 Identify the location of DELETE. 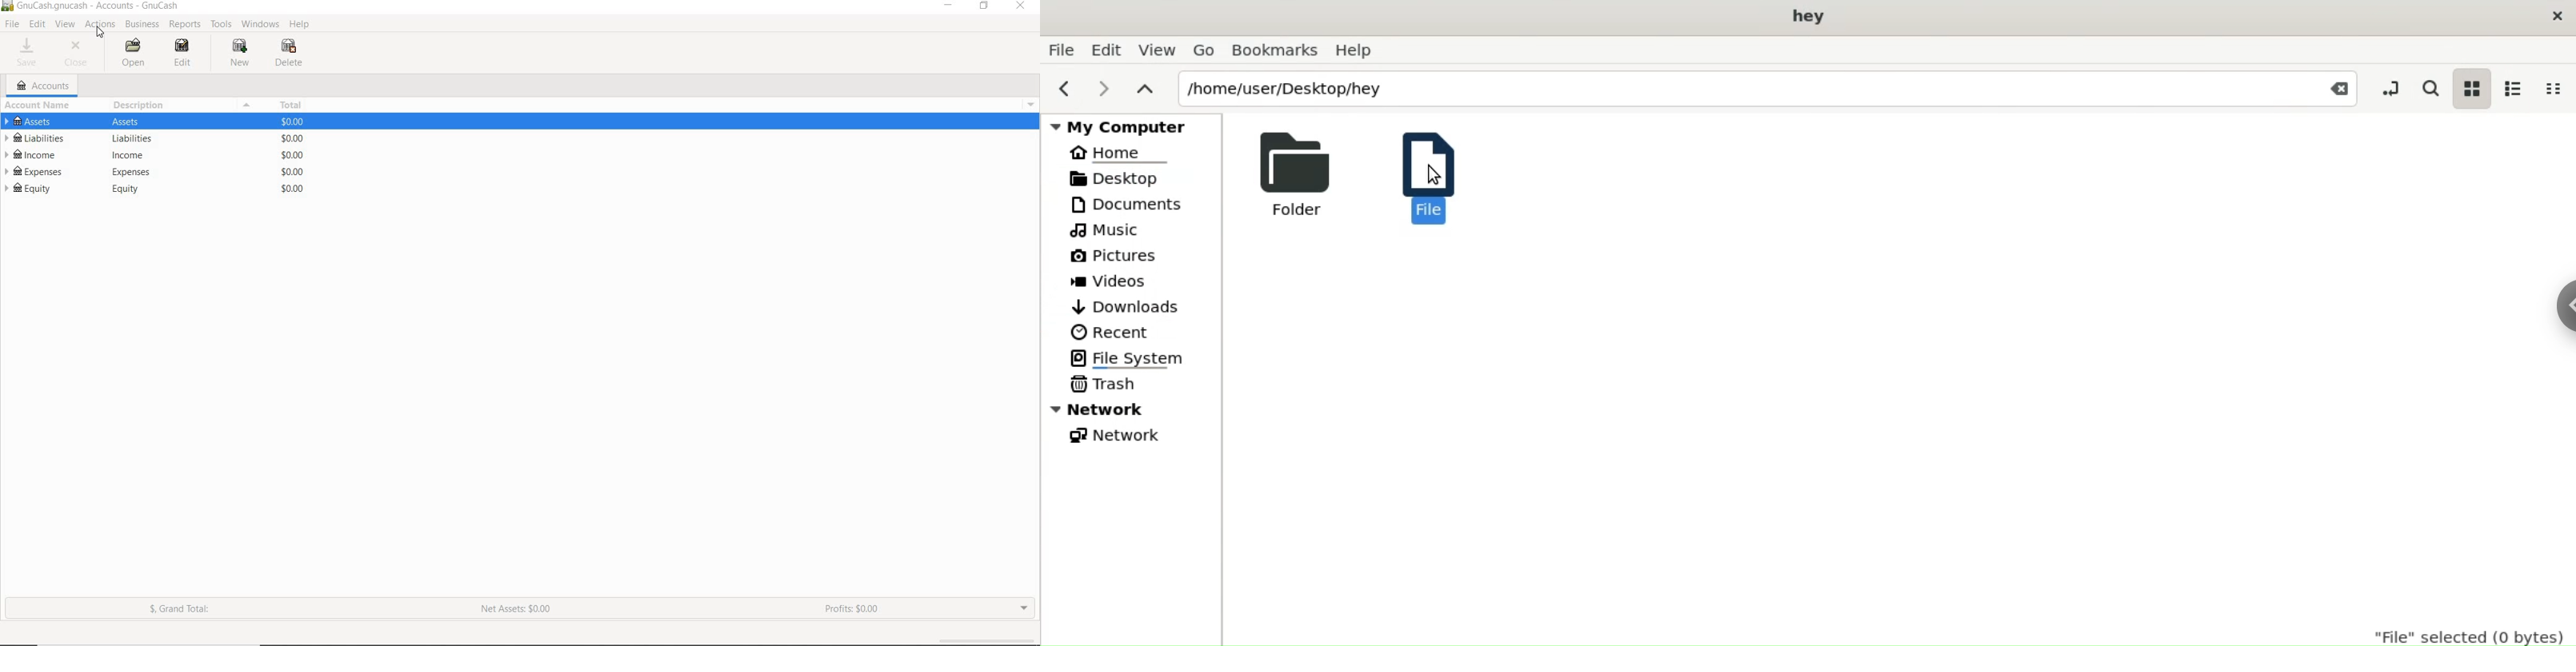
(288, 54).